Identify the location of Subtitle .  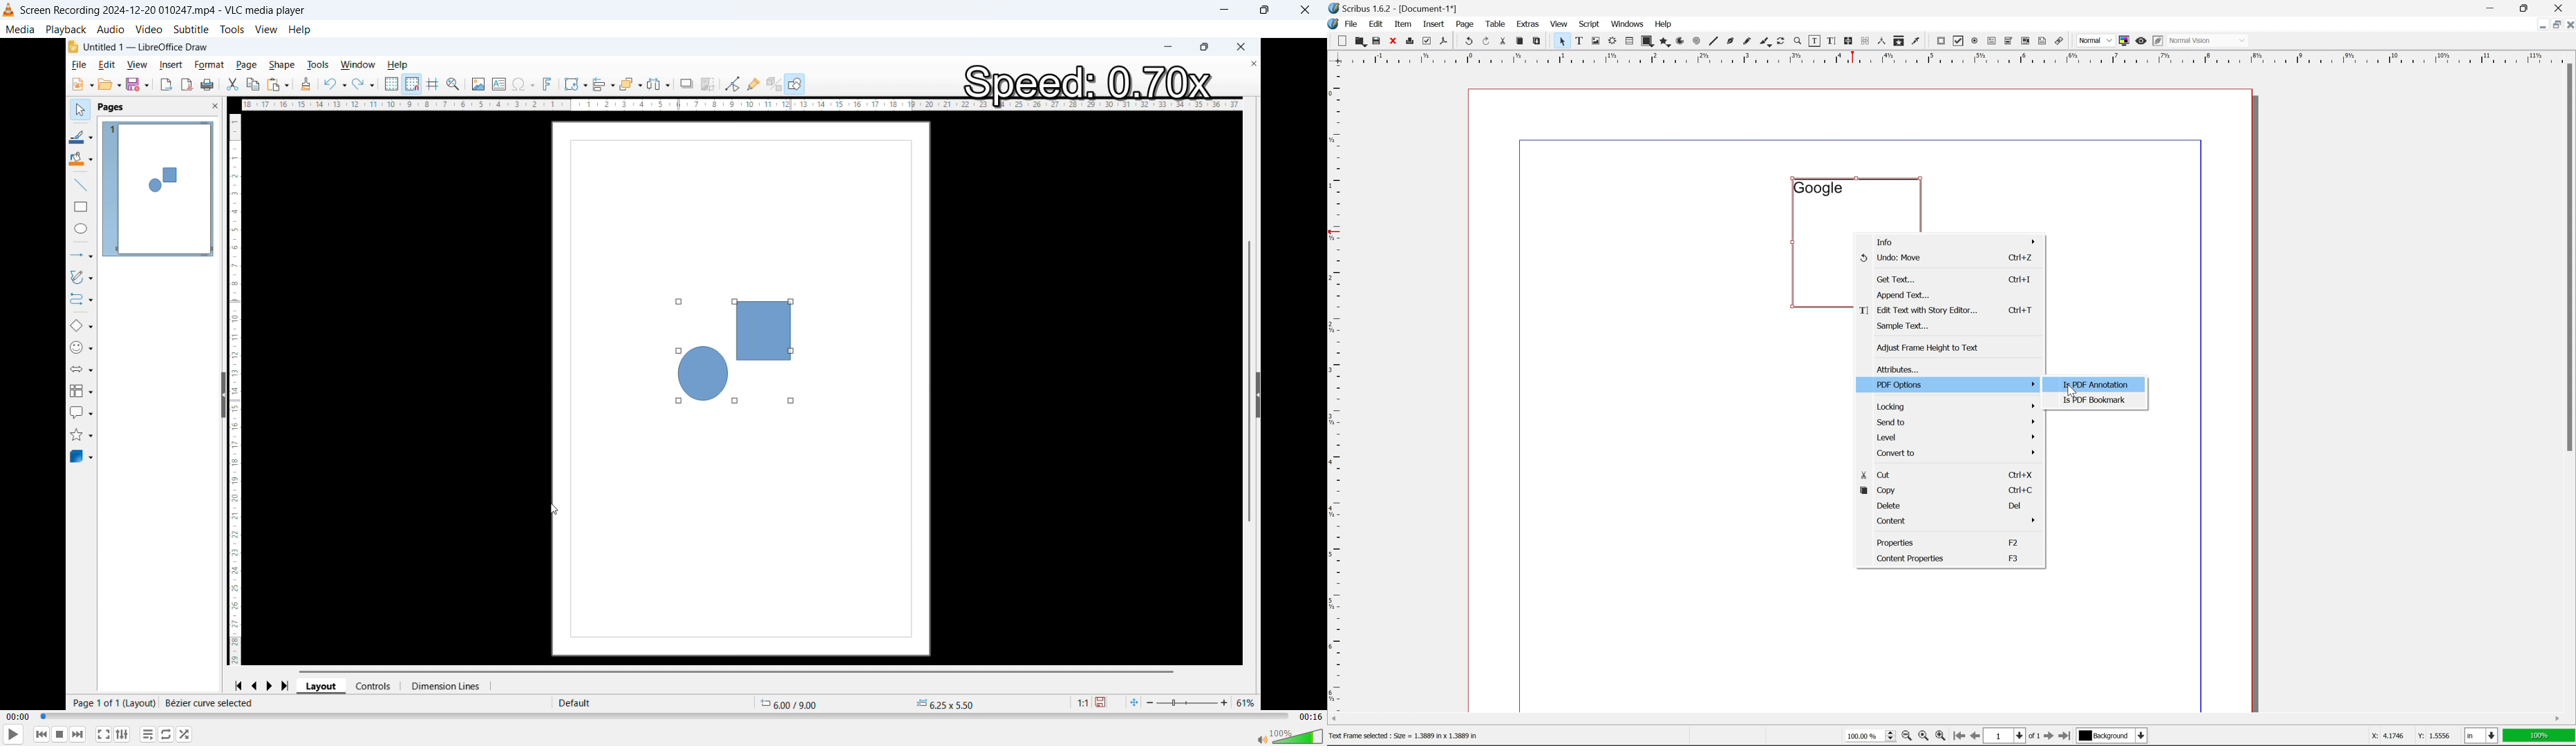
(191, 29).